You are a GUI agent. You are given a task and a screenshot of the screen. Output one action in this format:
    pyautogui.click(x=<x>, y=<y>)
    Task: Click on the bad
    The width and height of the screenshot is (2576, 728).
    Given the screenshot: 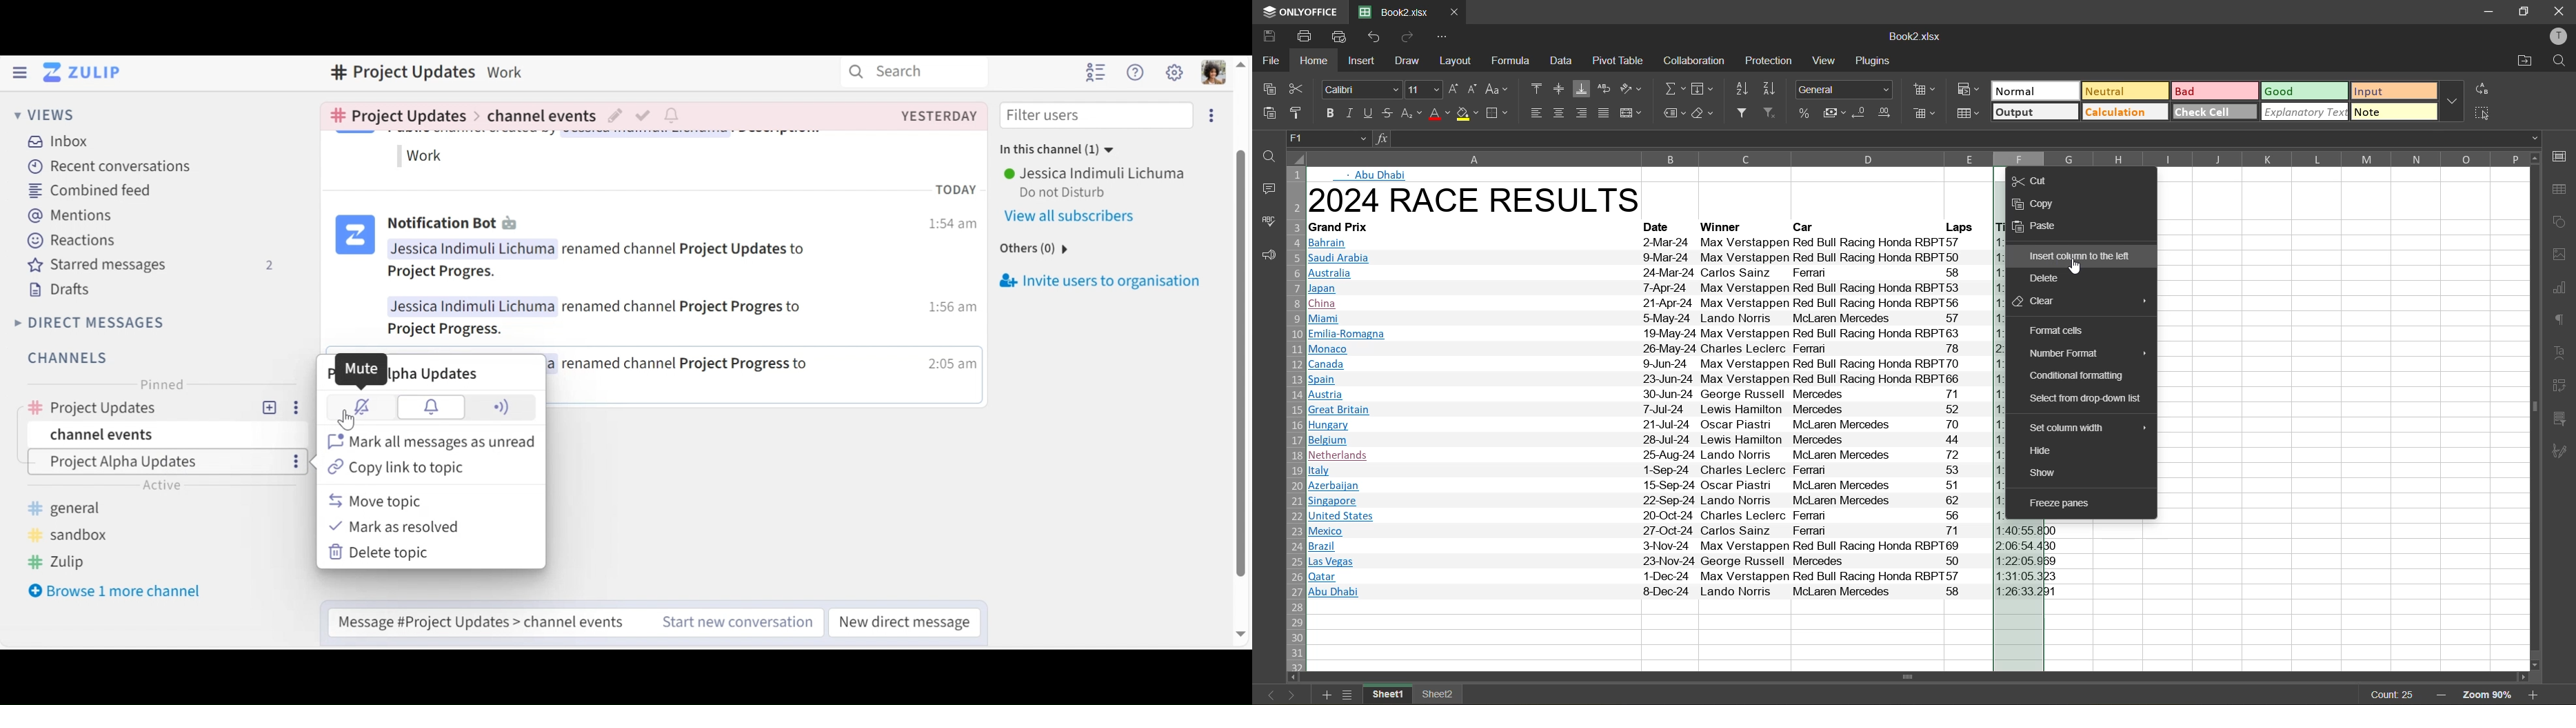 What is the action you would take?
    pyautogui.click(x=2213, y=91)
    